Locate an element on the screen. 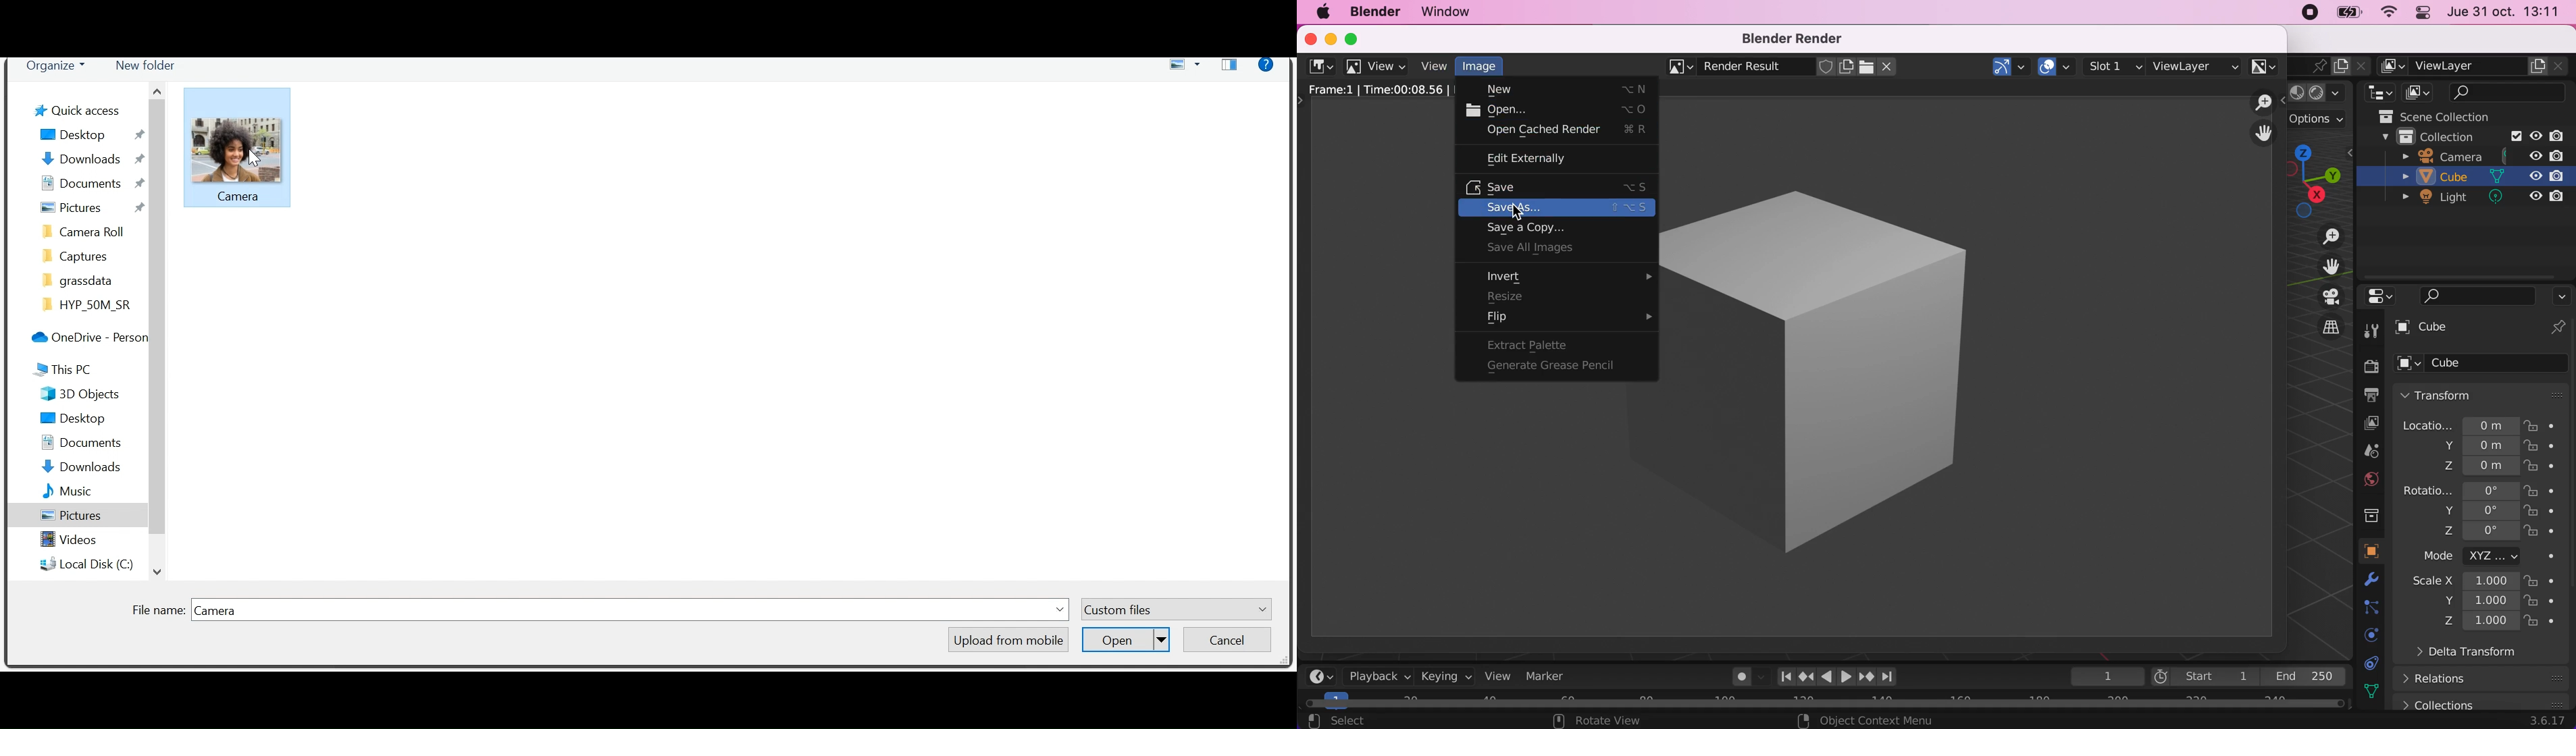  open image is located at coordinates (1866, 66).